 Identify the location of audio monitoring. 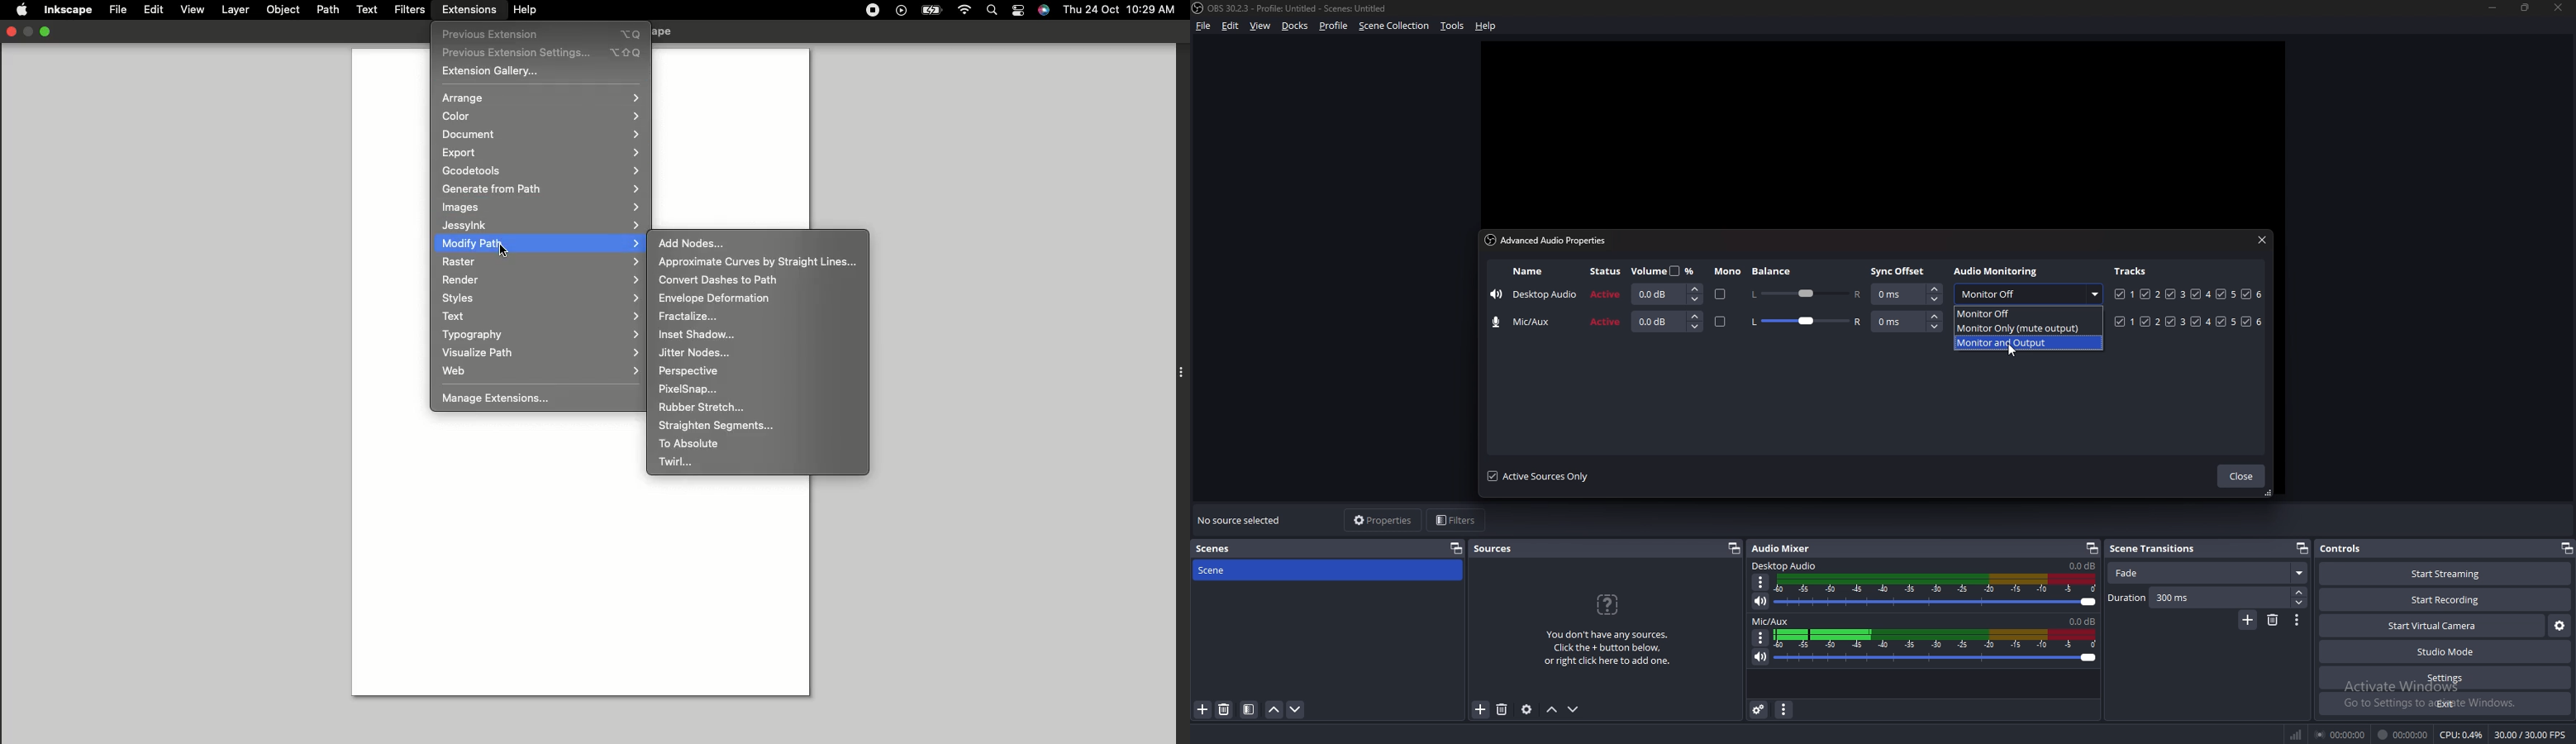
(1999, 272).